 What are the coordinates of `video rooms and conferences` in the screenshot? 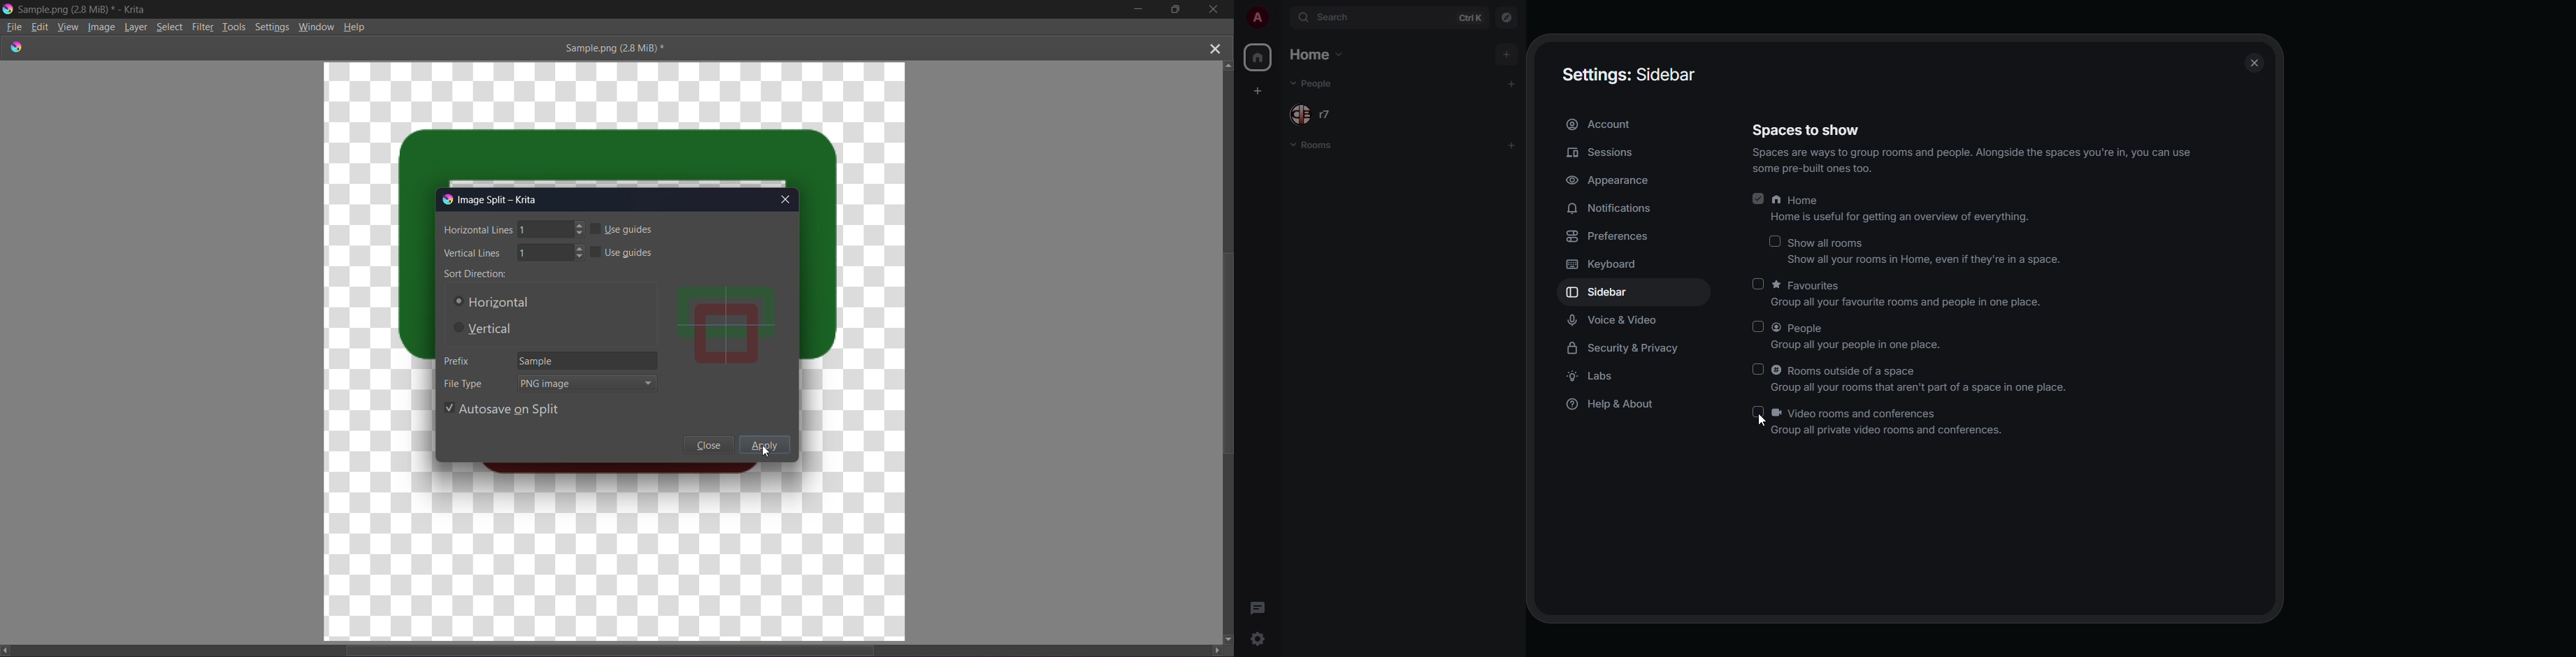 It's located at (1894, 422).